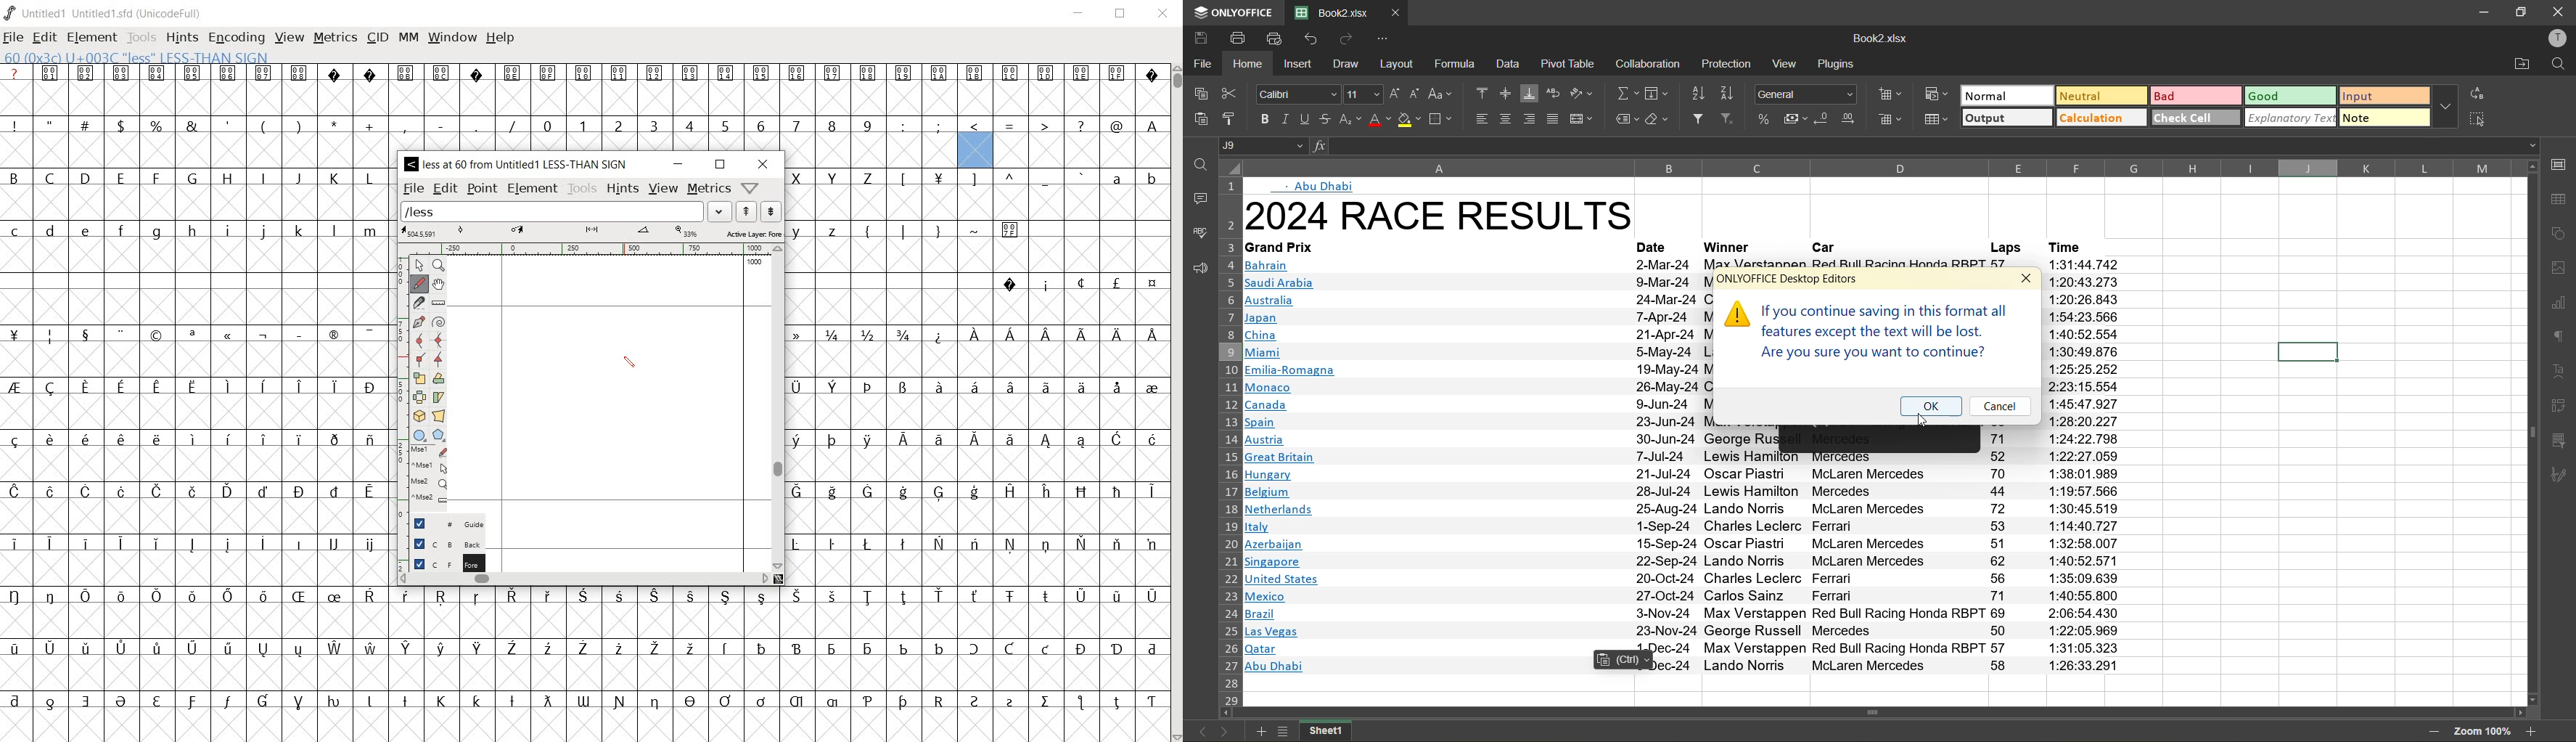  Describe the element at coordinates (437, 339) in the screenshot. I see `add a curve point always either horizontal or vertical` at that location.